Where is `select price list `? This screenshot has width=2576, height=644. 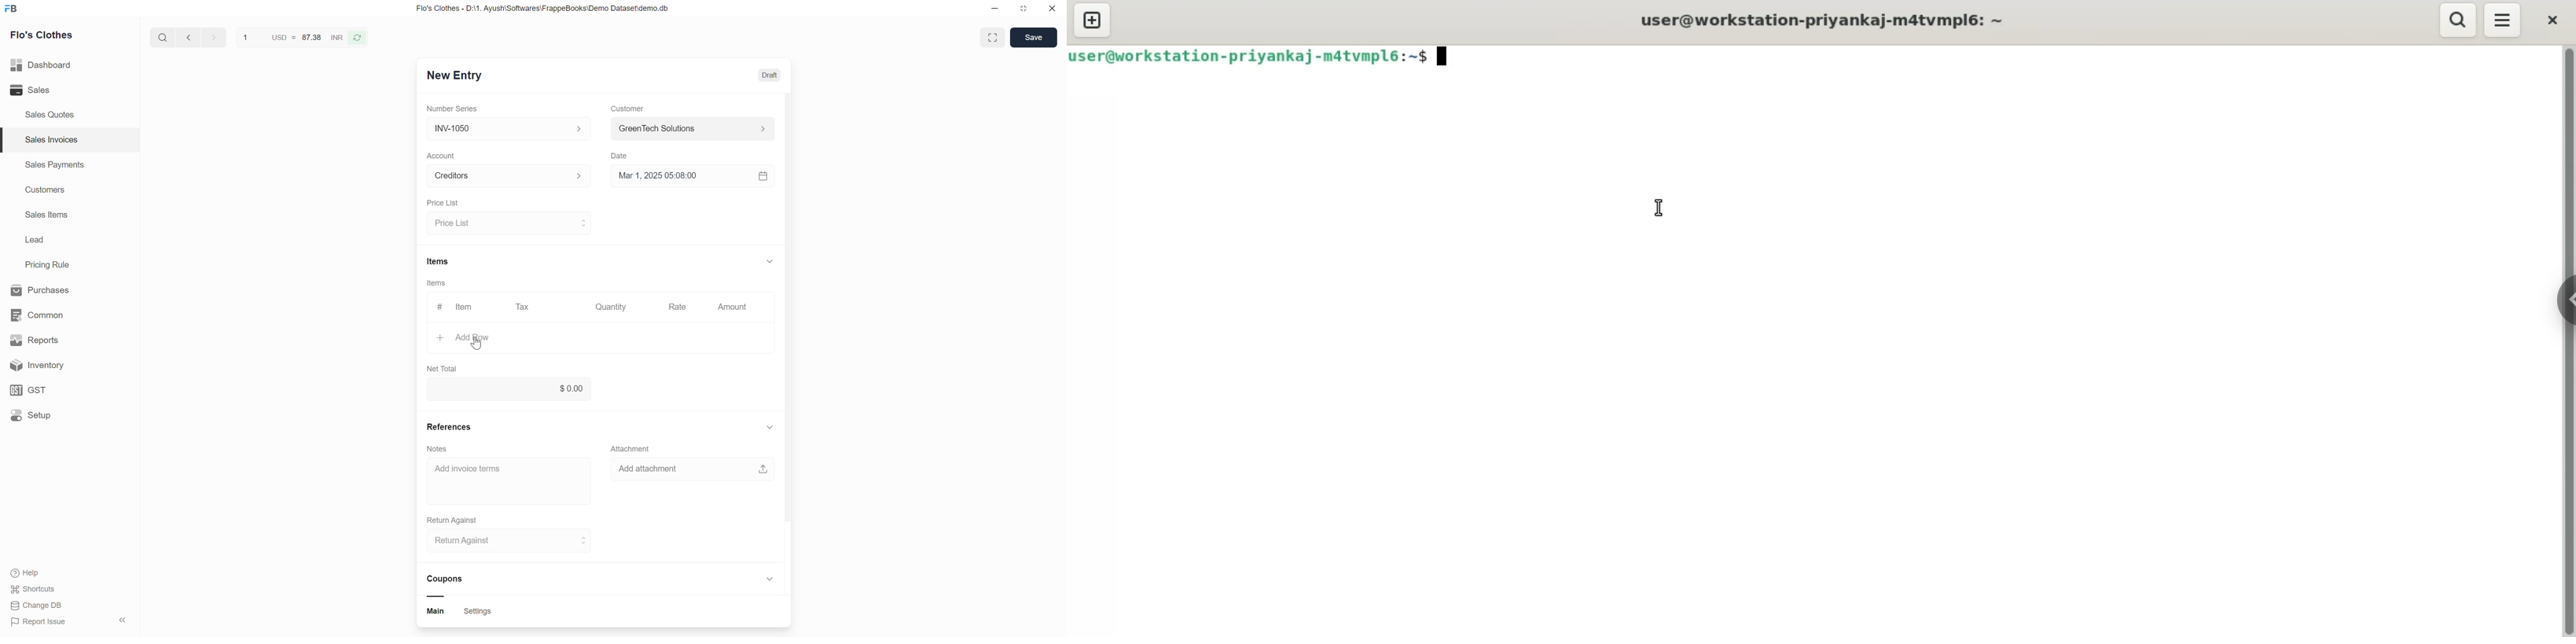
select price list  is located at coordinates (508, 223).